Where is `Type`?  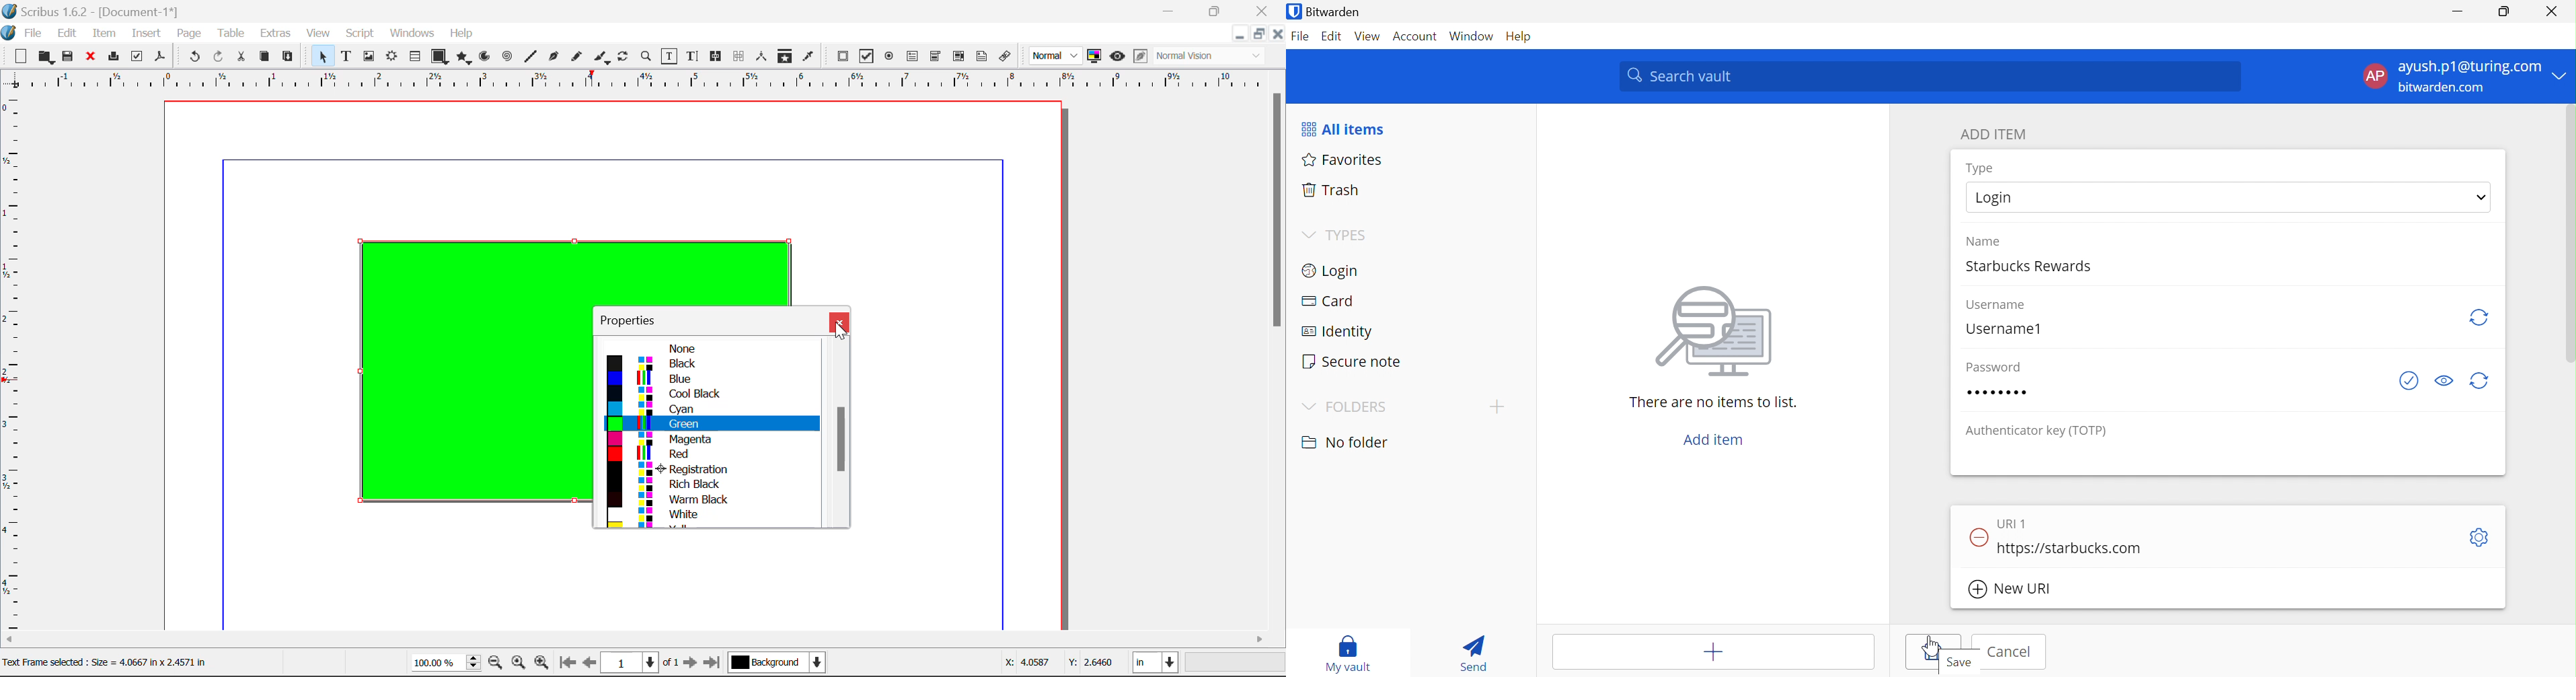
Type is located at coordinates (1981, 168).